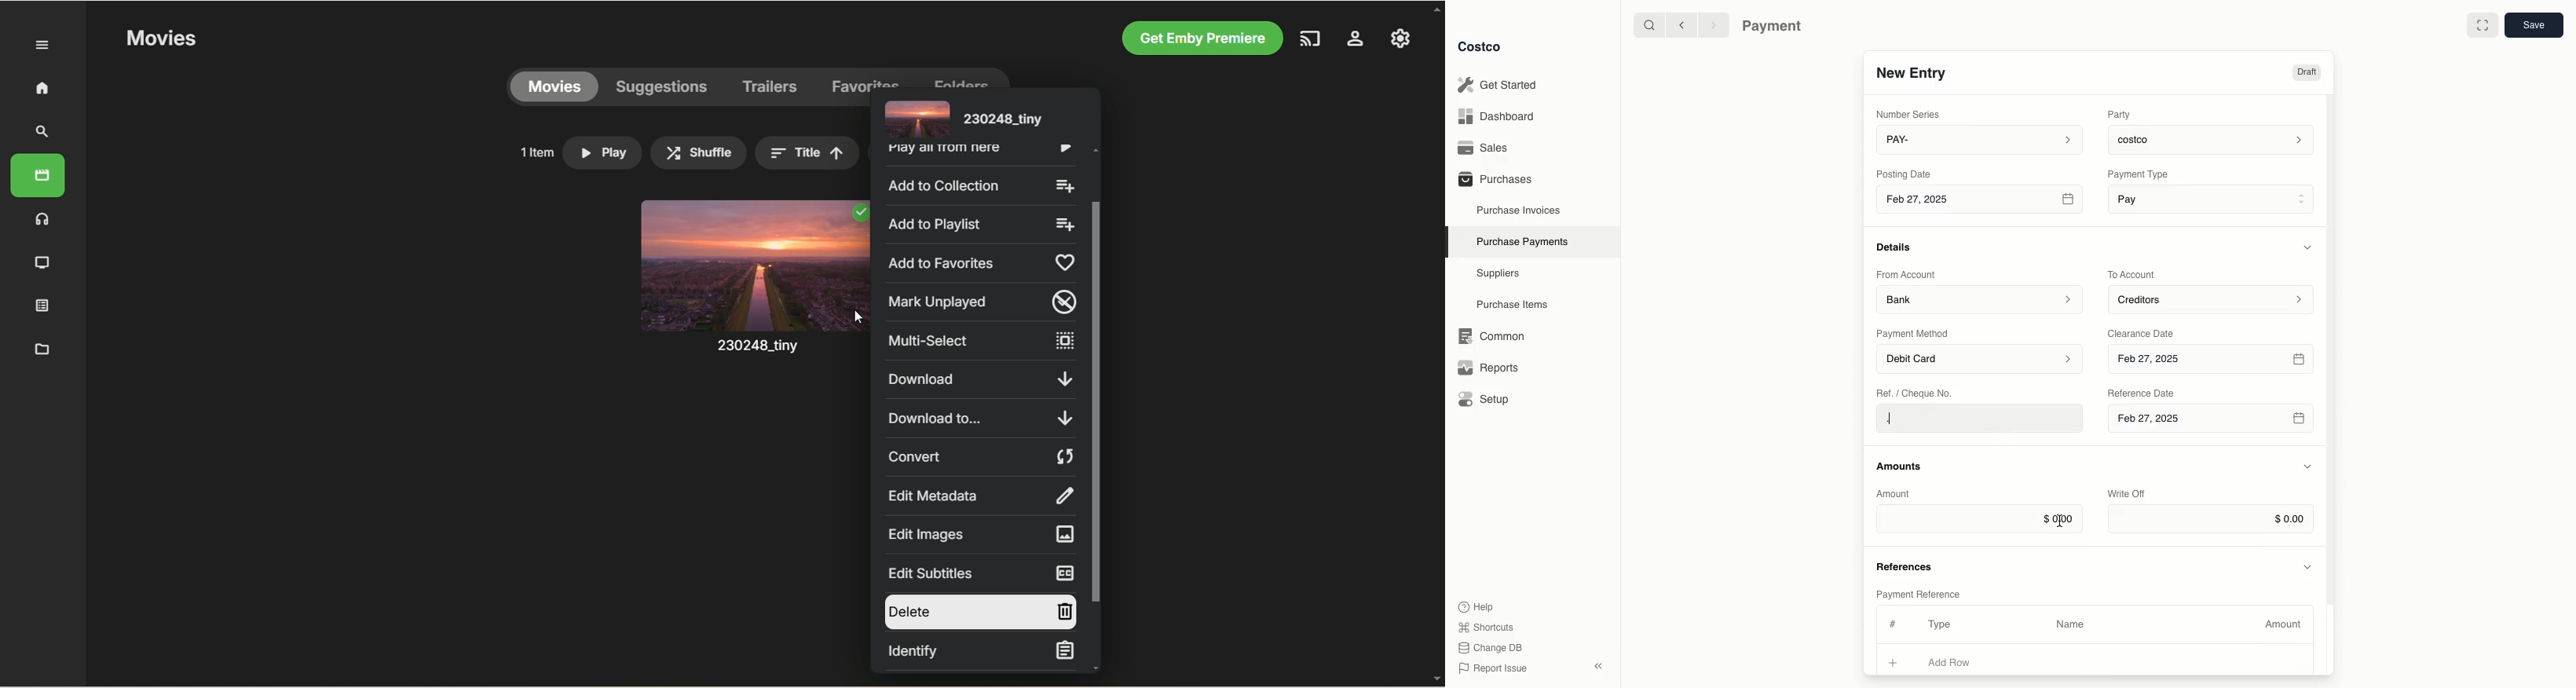 The image size is (2576, 700). What do you see at coordinates (1356, 41) in the screenshot?
I see `server` at bounding box center [1356, 41].